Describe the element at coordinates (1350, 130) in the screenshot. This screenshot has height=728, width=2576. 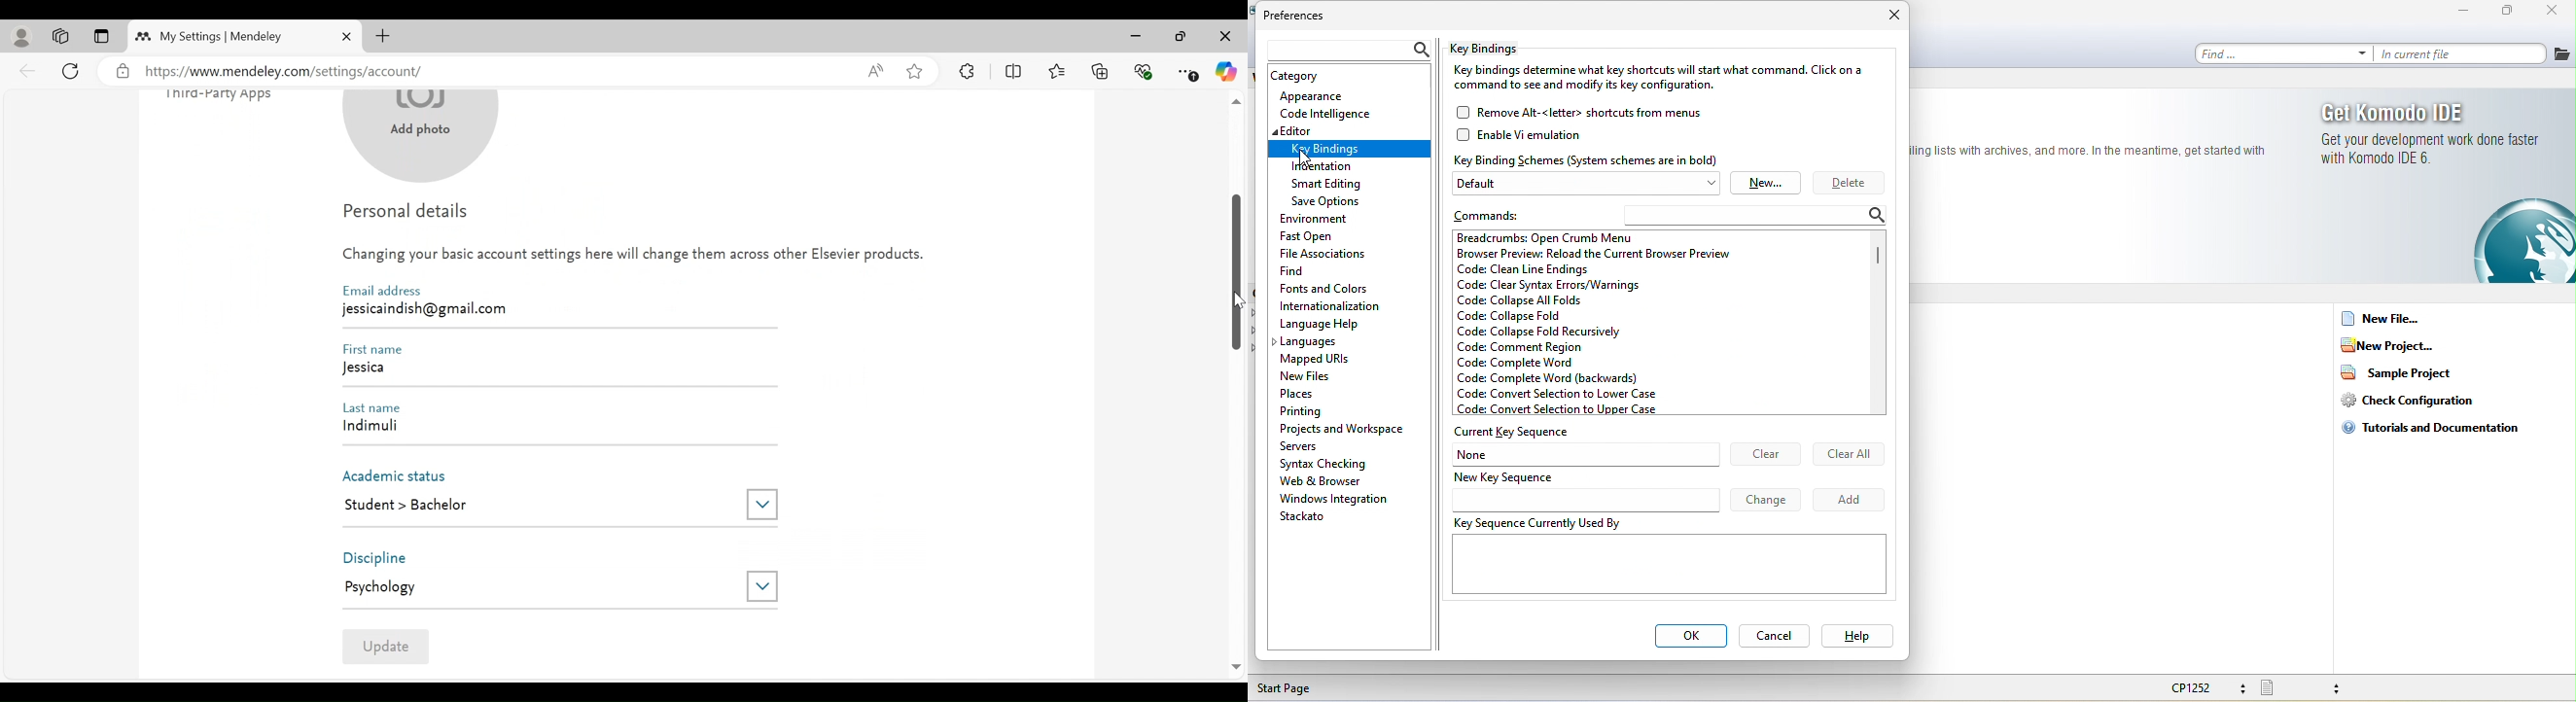
I see `editor` at that location.